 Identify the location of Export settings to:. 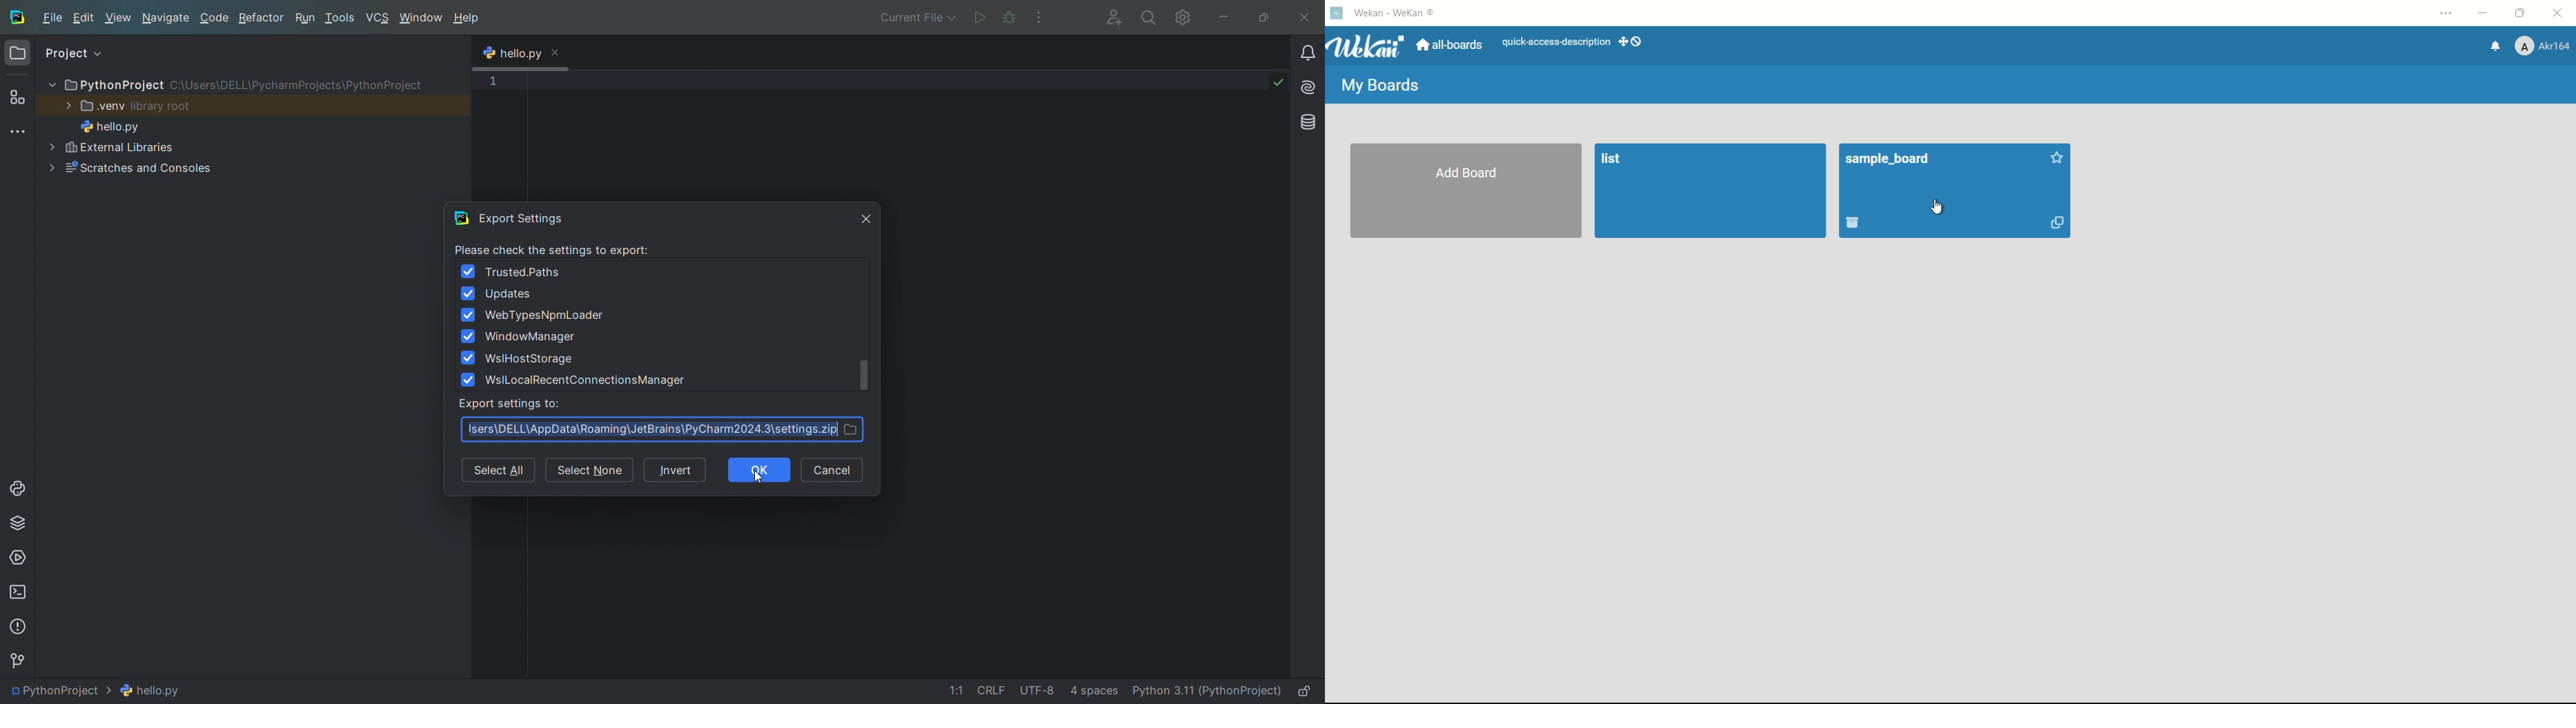
(513, 404).